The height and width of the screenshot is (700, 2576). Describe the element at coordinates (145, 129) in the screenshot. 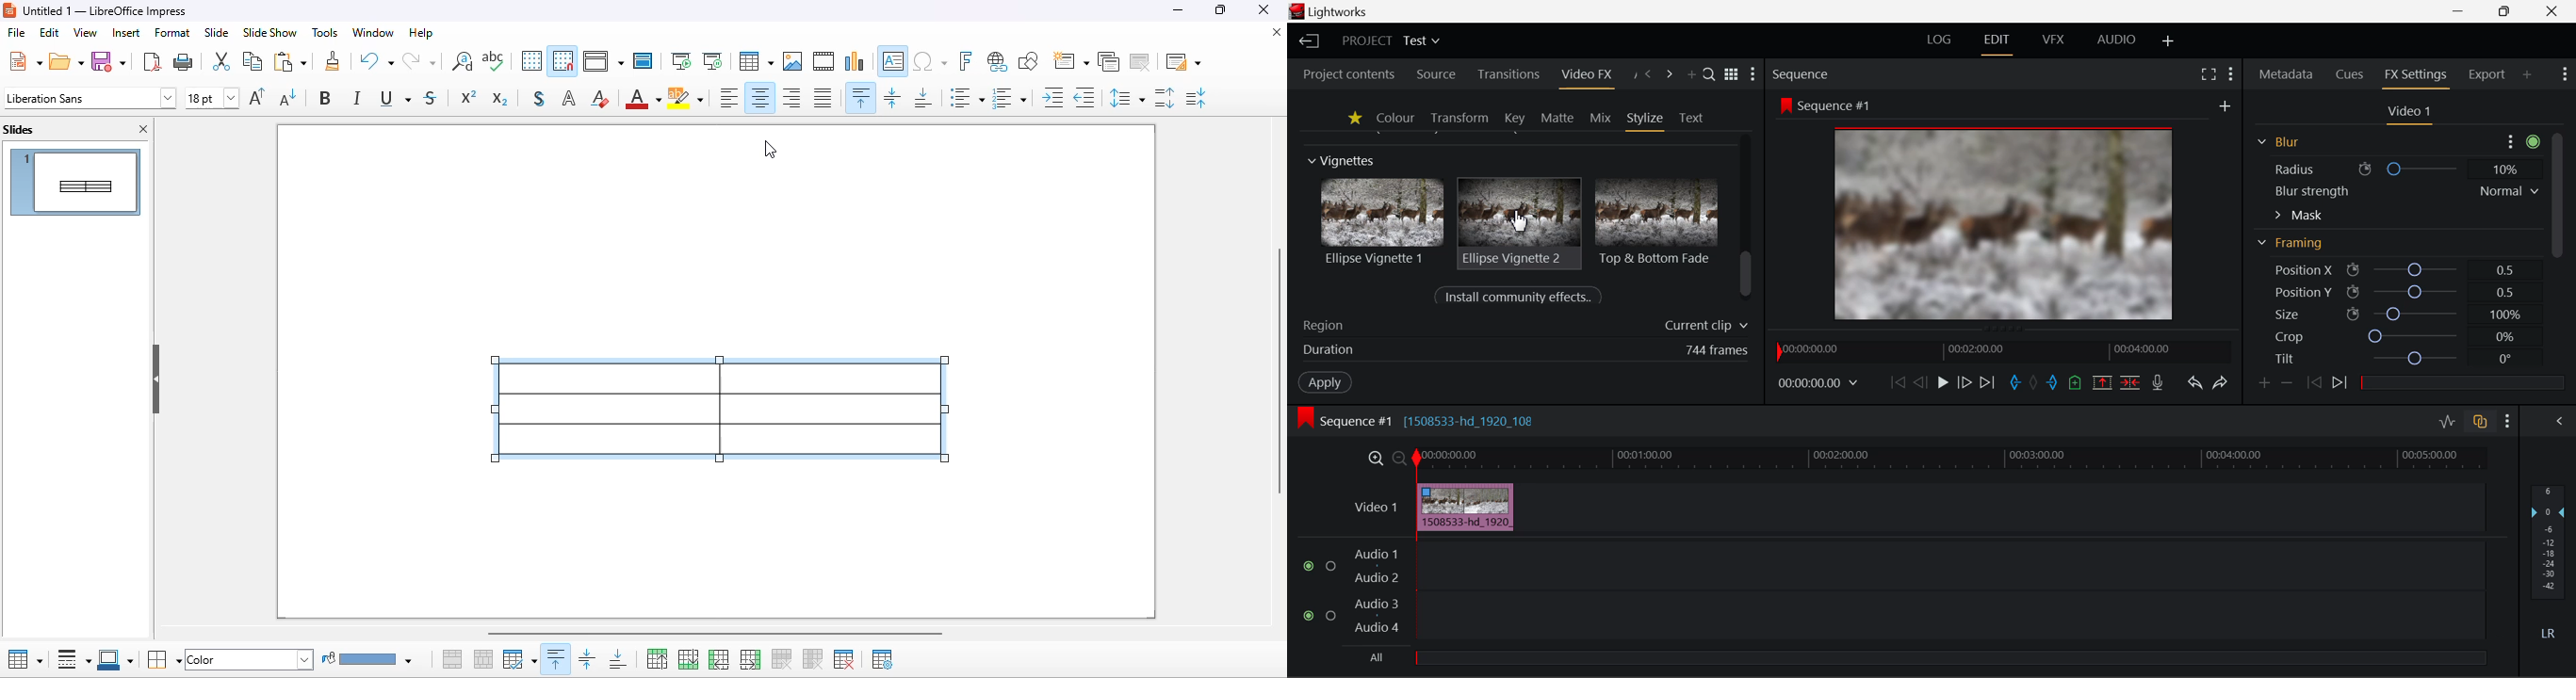

I see `close pane` at that location.